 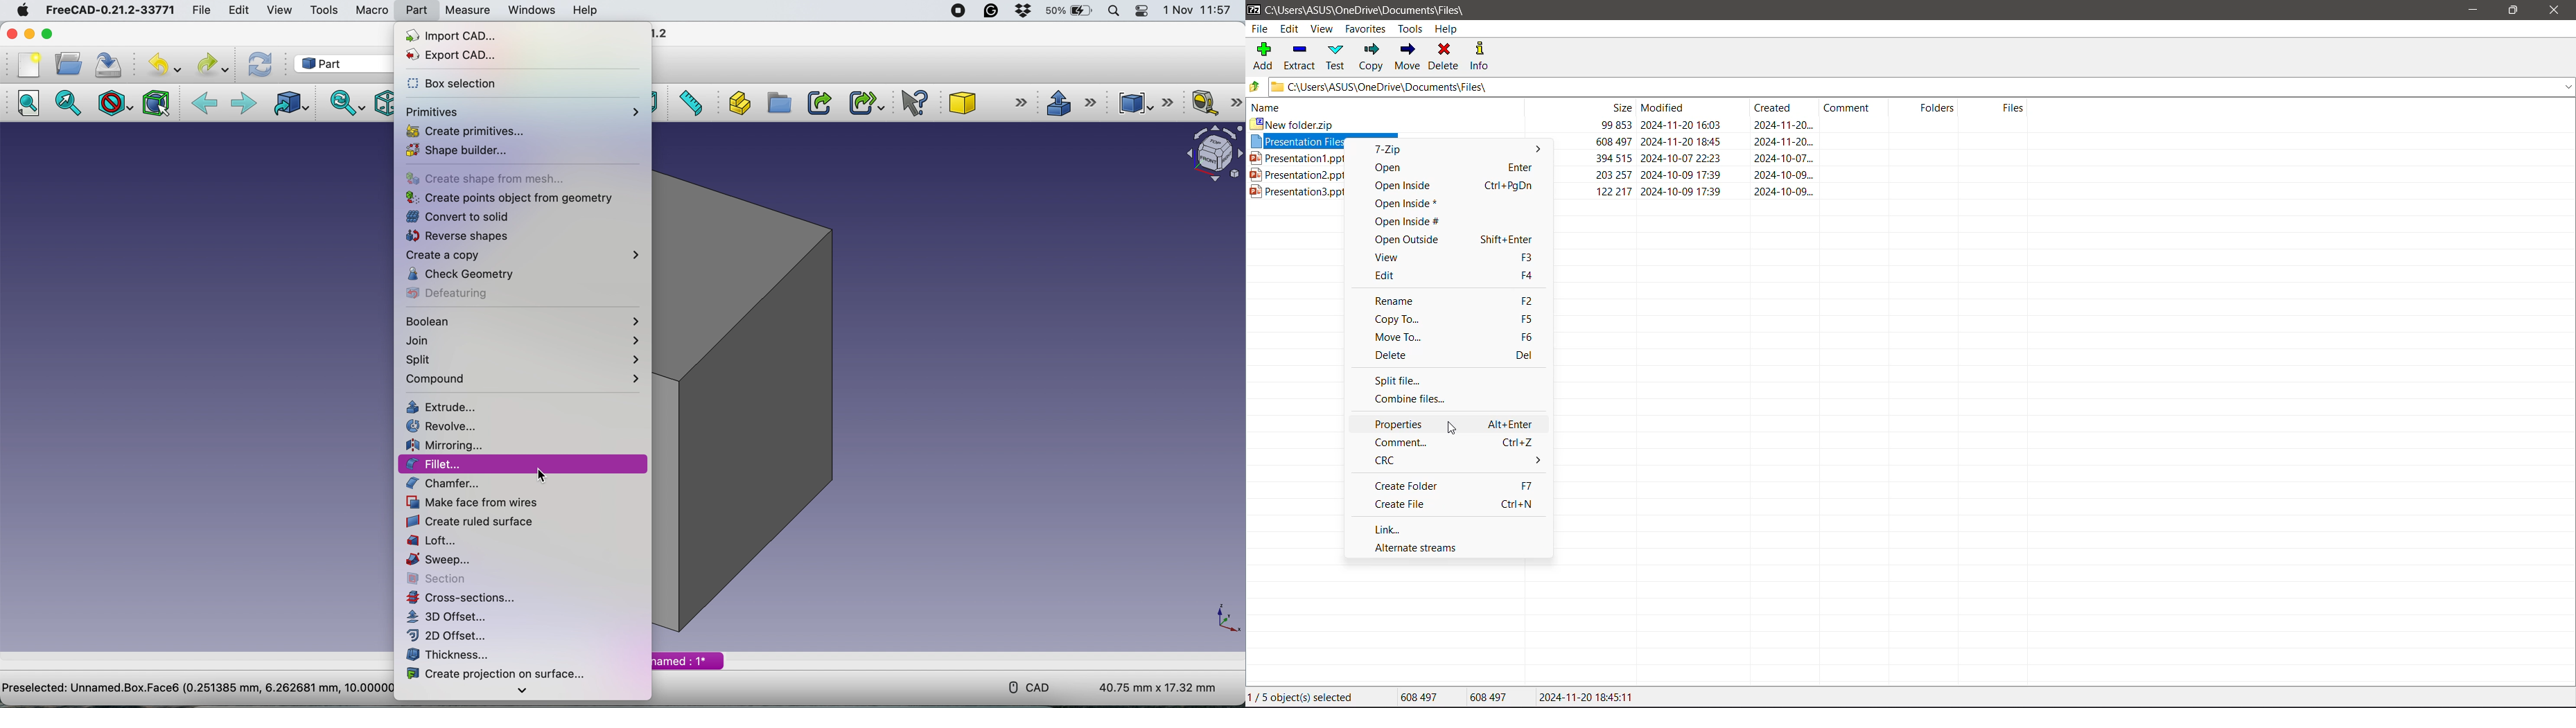 What do you see at coordinates (540, 475) in the screenshot?
I see `cursor` at bounding box center [540, 475].